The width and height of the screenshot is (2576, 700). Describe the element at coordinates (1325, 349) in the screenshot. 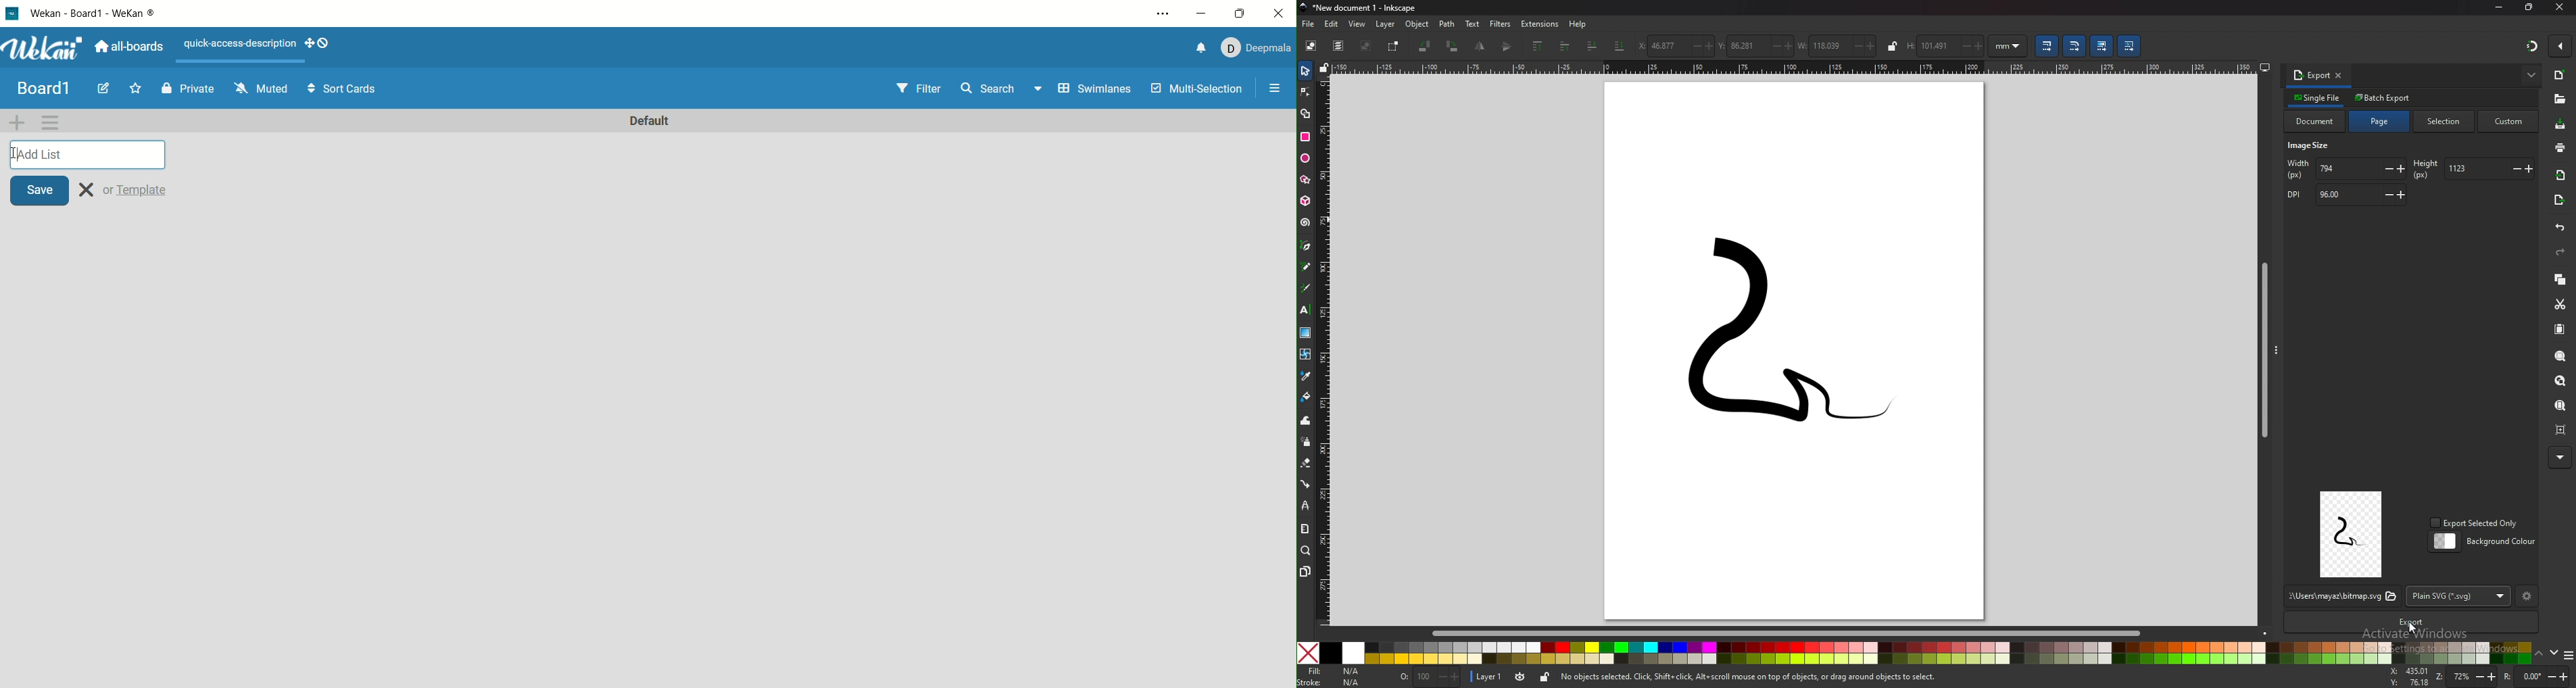

I see `vertical scale` at that location.